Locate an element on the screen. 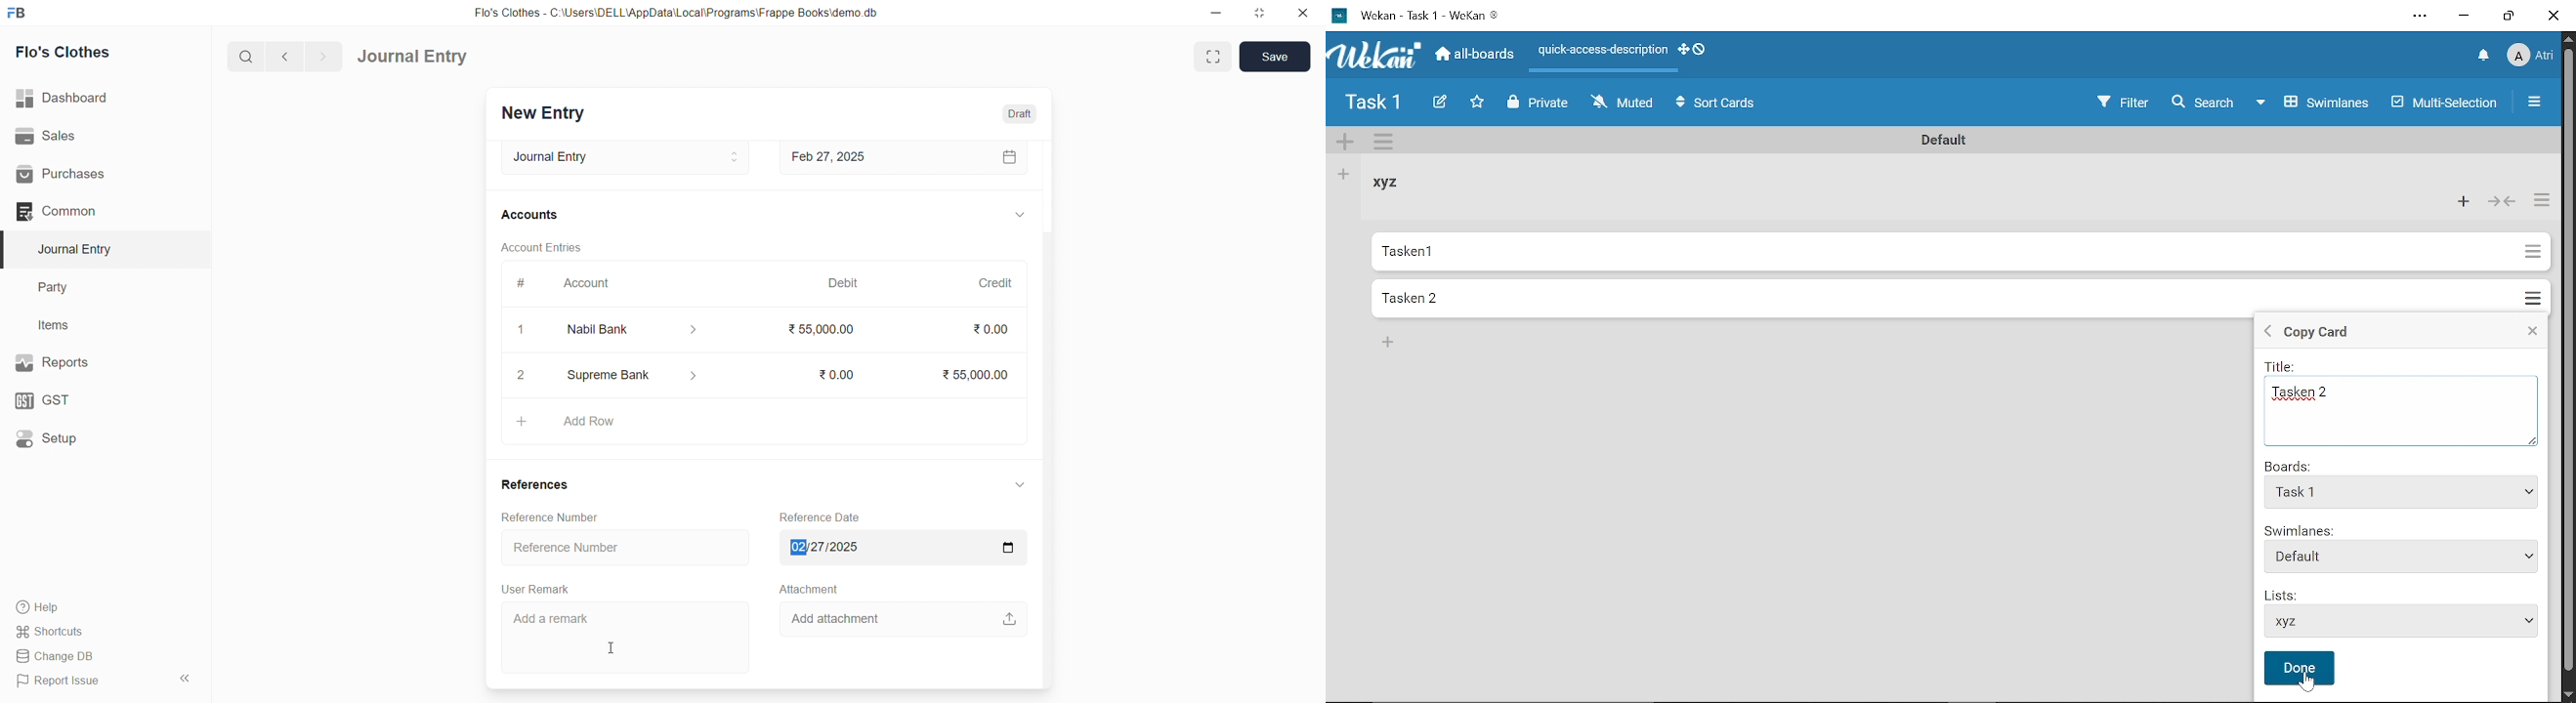 The height and width of the screenshot is (728, 2576). Card titled "Tasken 2" is located at coordinates (1934, 297).